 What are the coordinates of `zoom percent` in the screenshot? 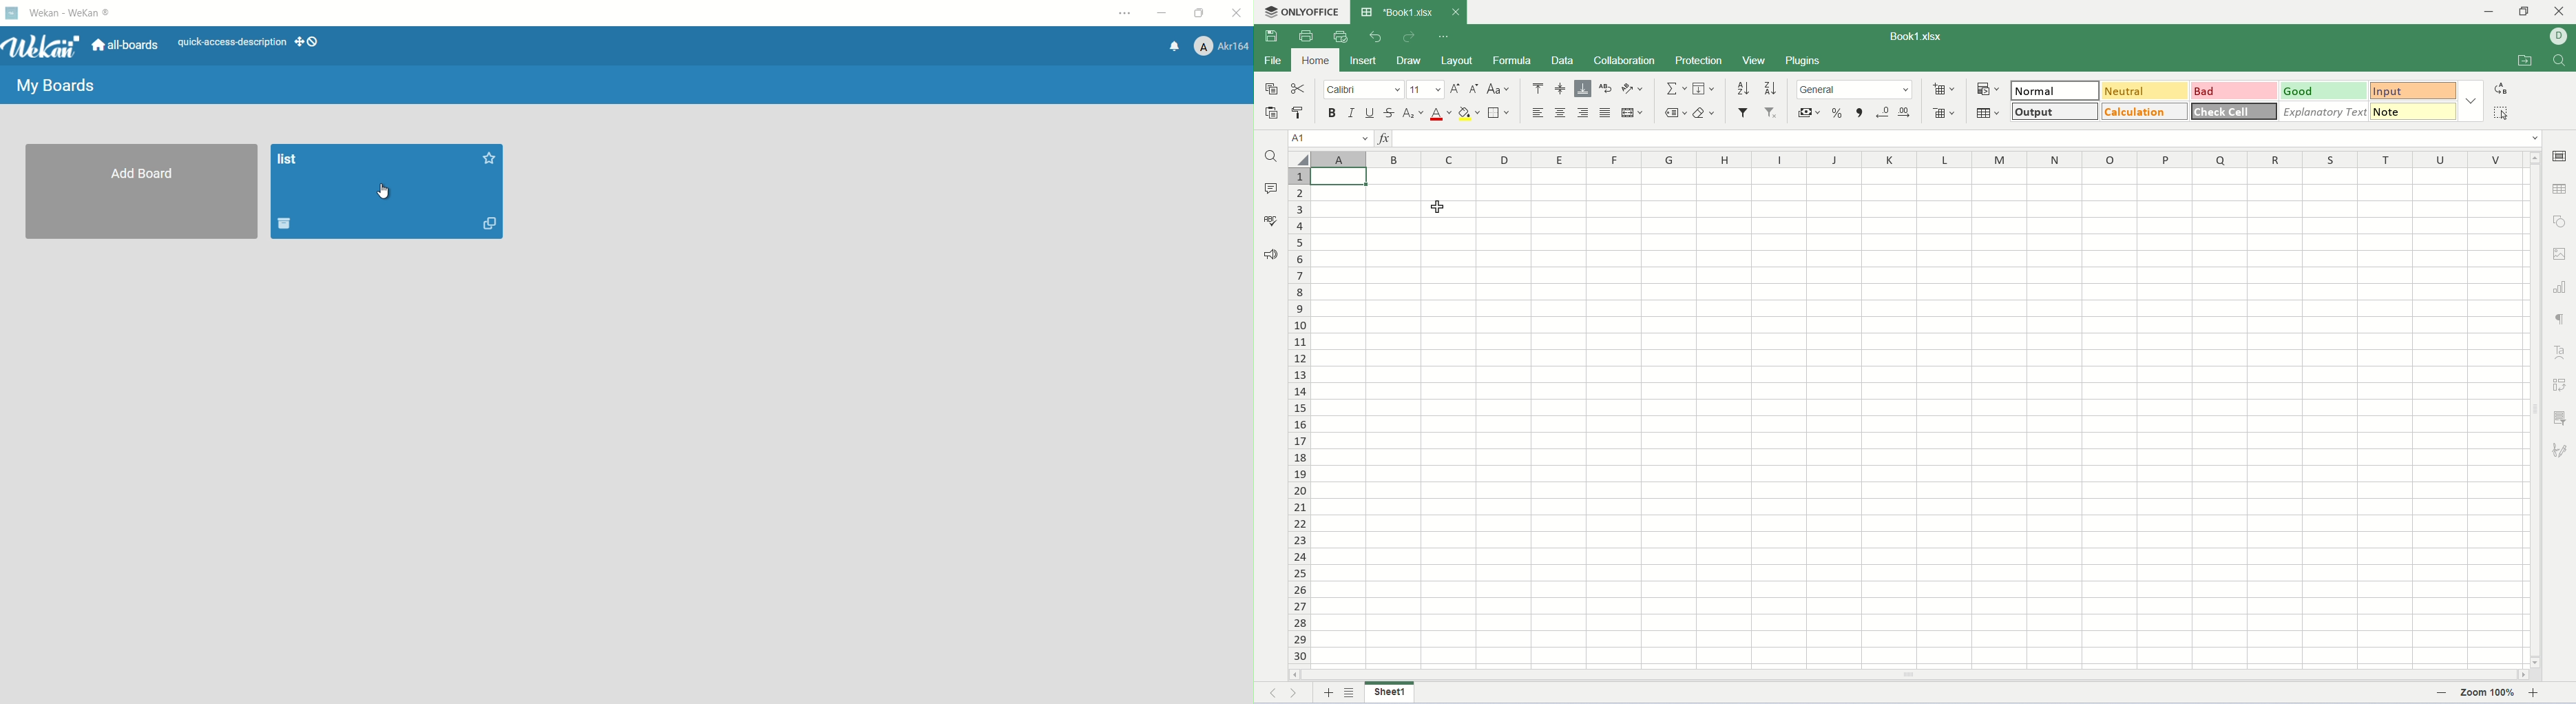 It's located at (2490, 694).